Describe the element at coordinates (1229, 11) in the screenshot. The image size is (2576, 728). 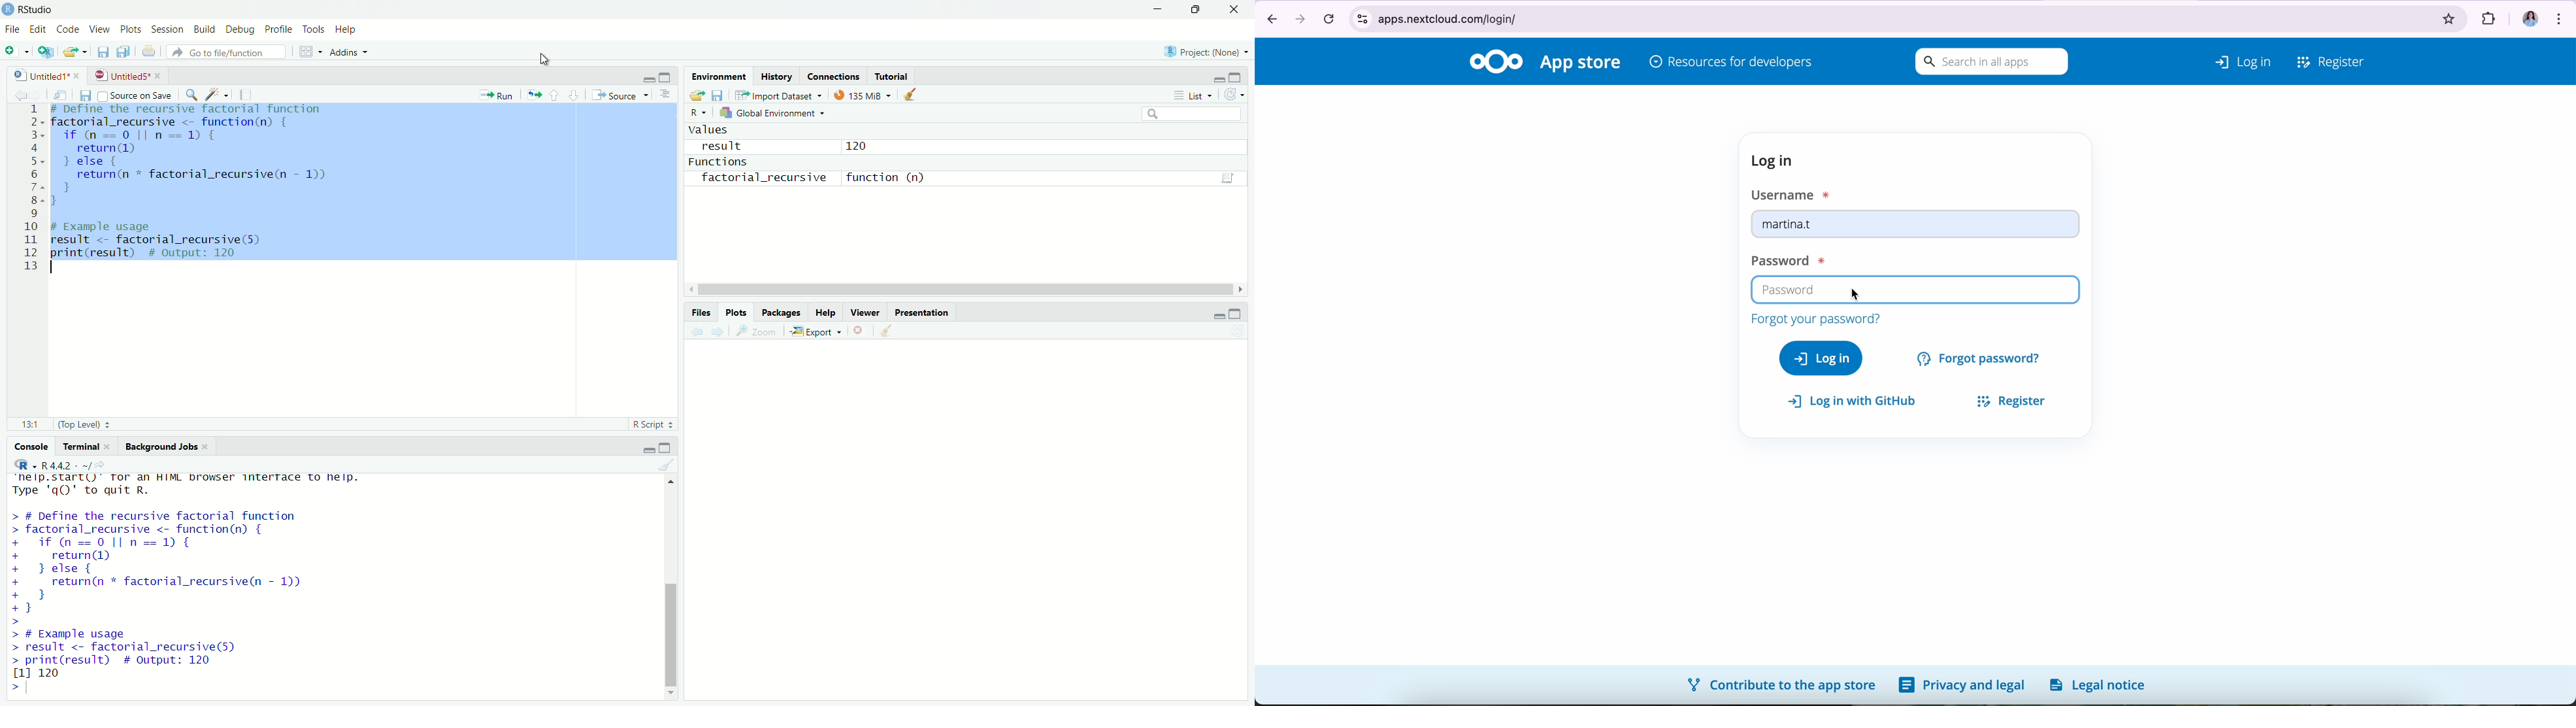
I see `Close` at that location.